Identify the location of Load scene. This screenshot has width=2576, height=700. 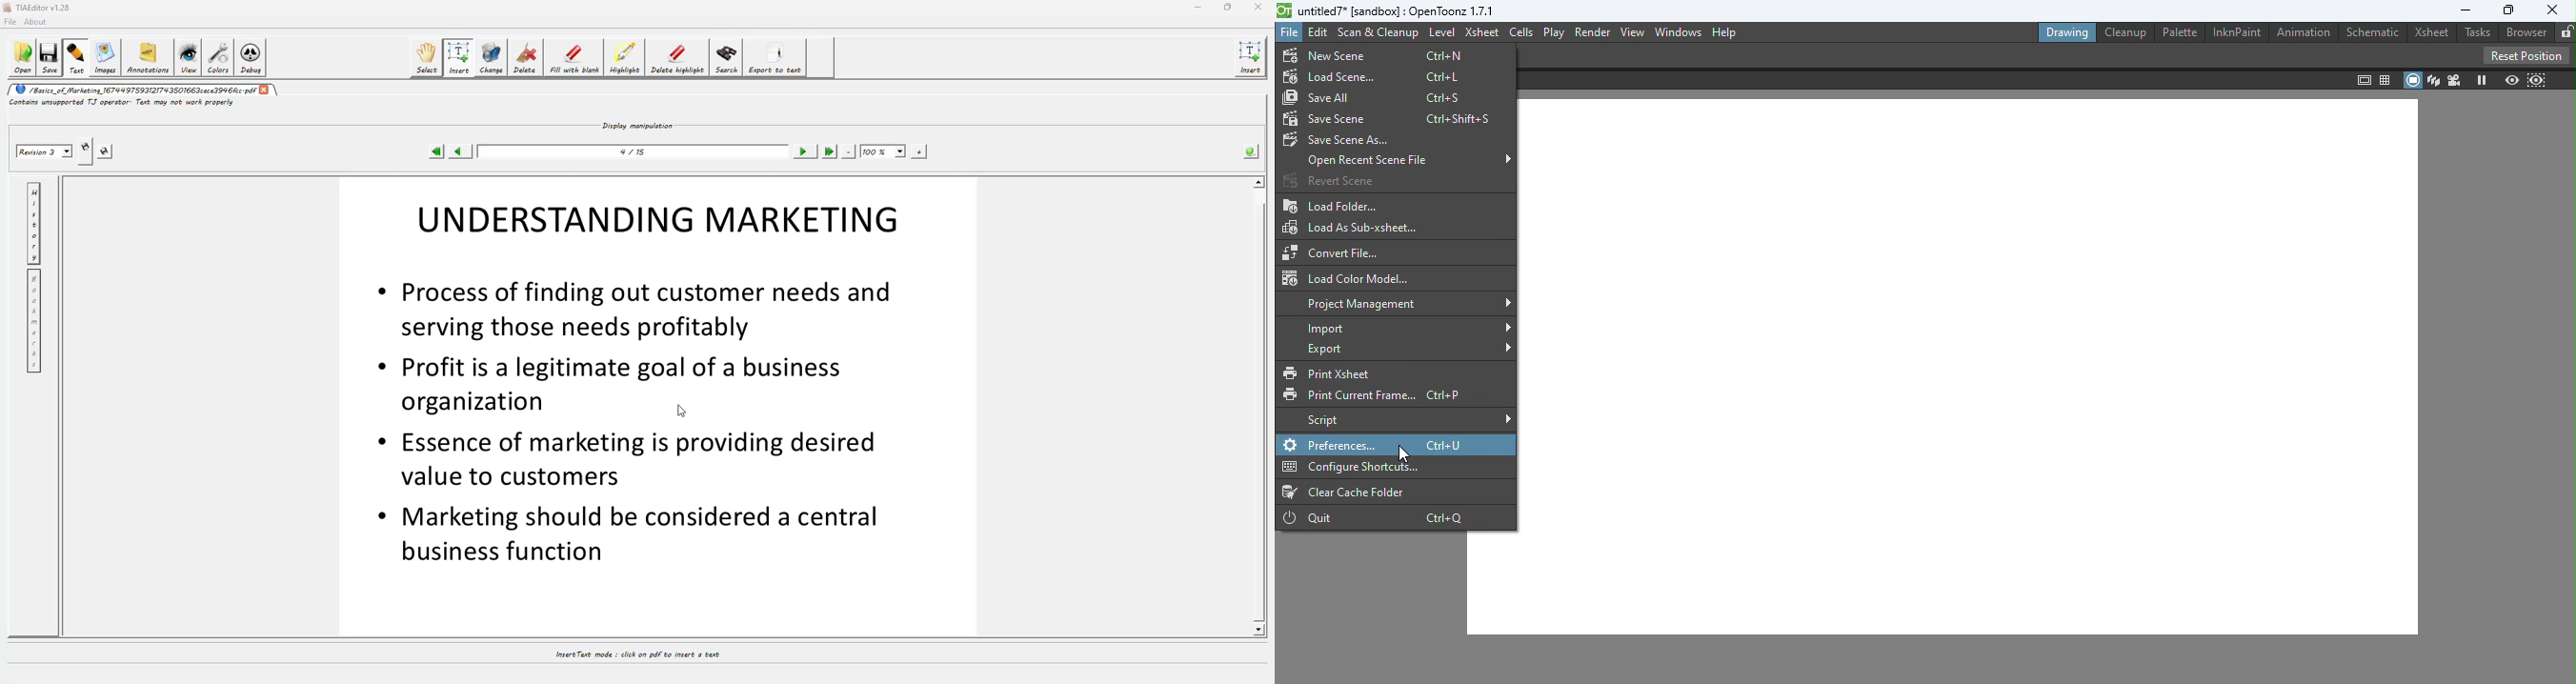
(1379, 78).